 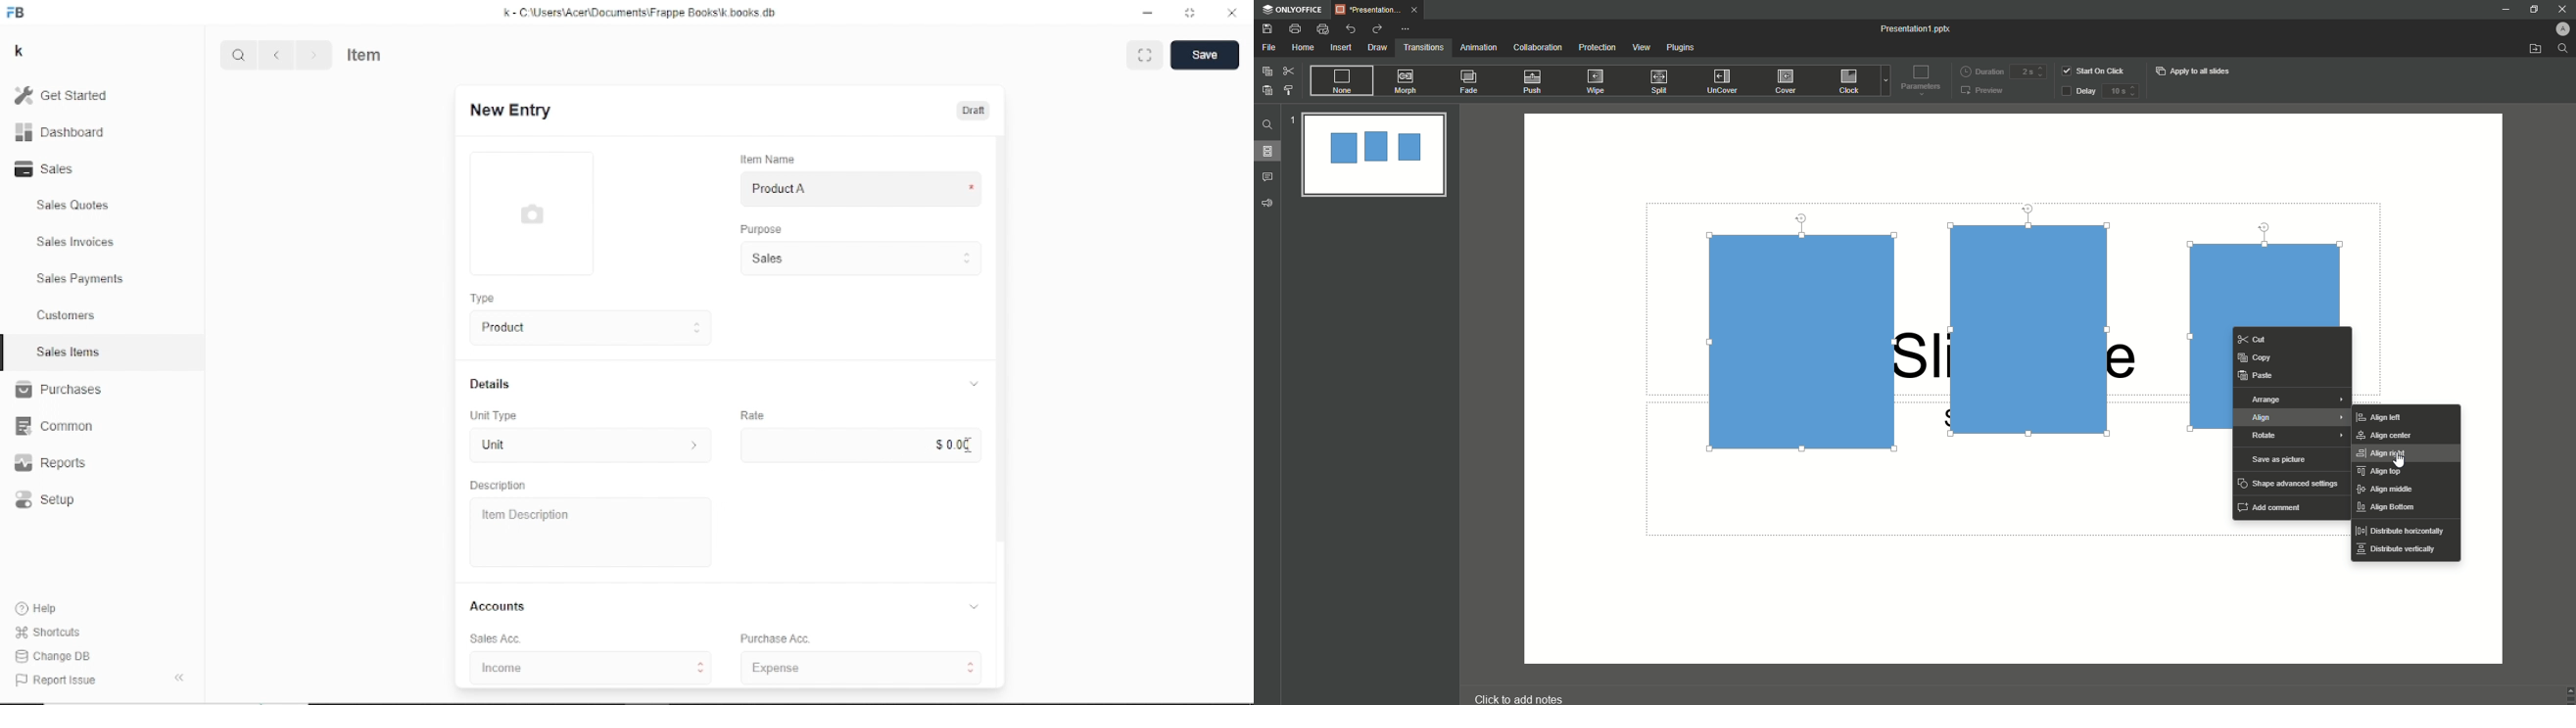 I want to click on Distribute horizontally, so click(x=2400, y=532).